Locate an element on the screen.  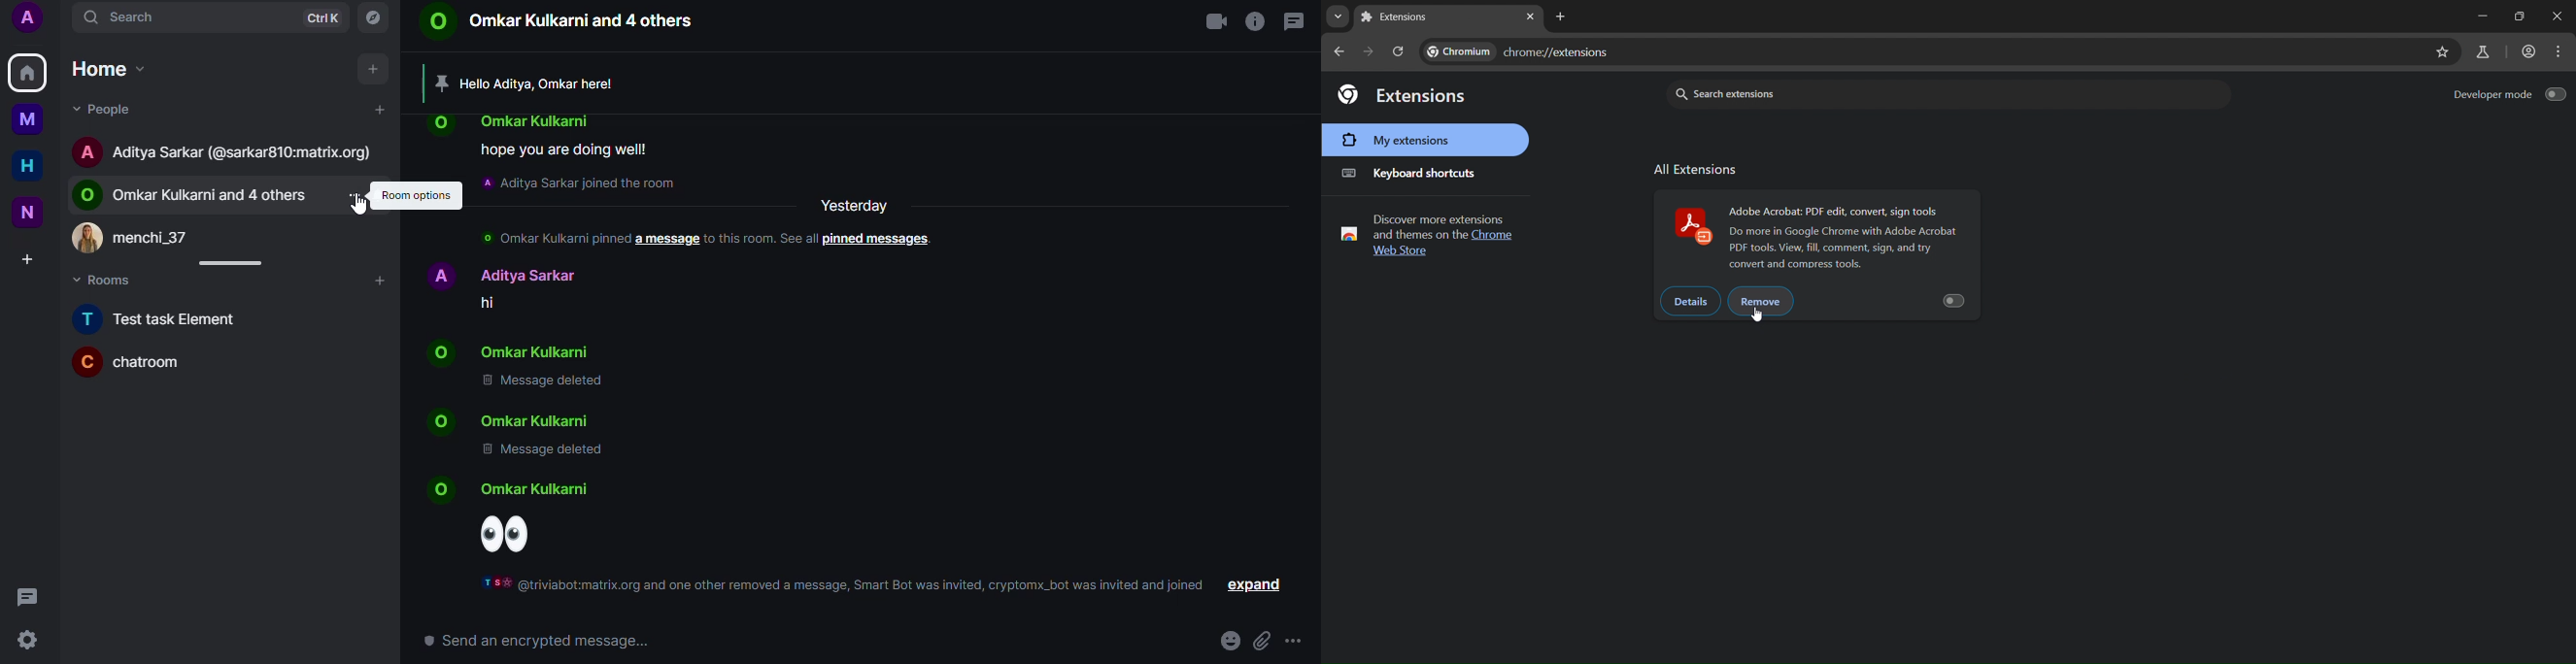
pin is located at coordinates (441, 81).